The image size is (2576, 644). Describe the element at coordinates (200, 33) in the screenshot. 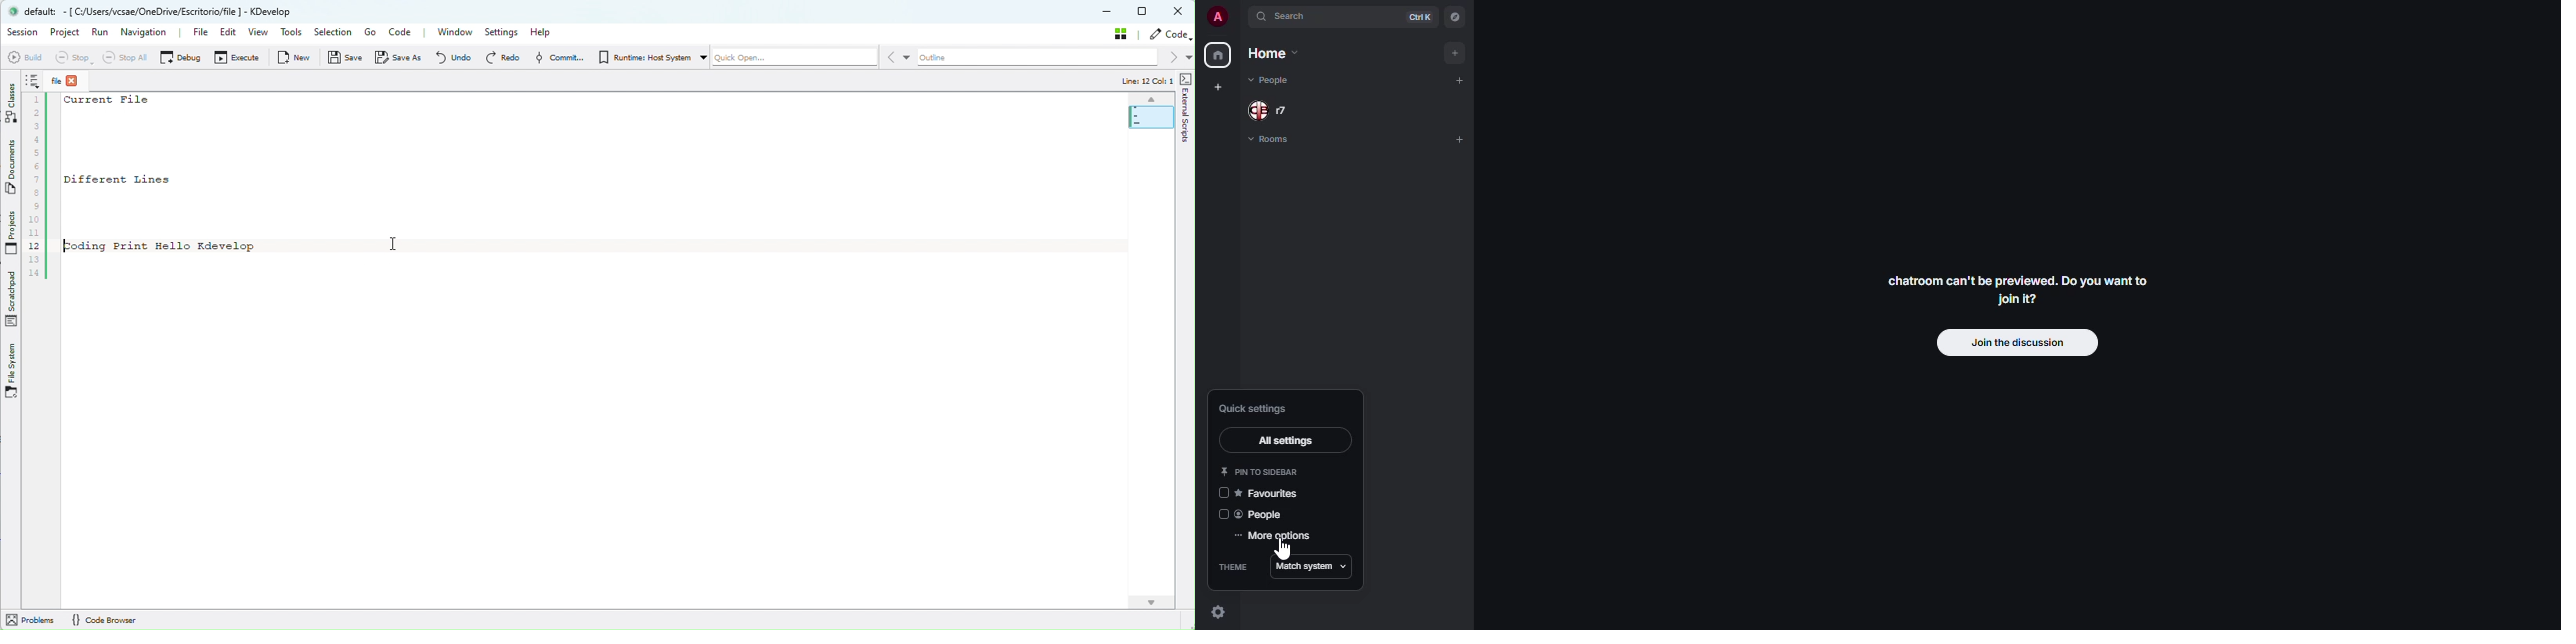

I see `File` at that location.